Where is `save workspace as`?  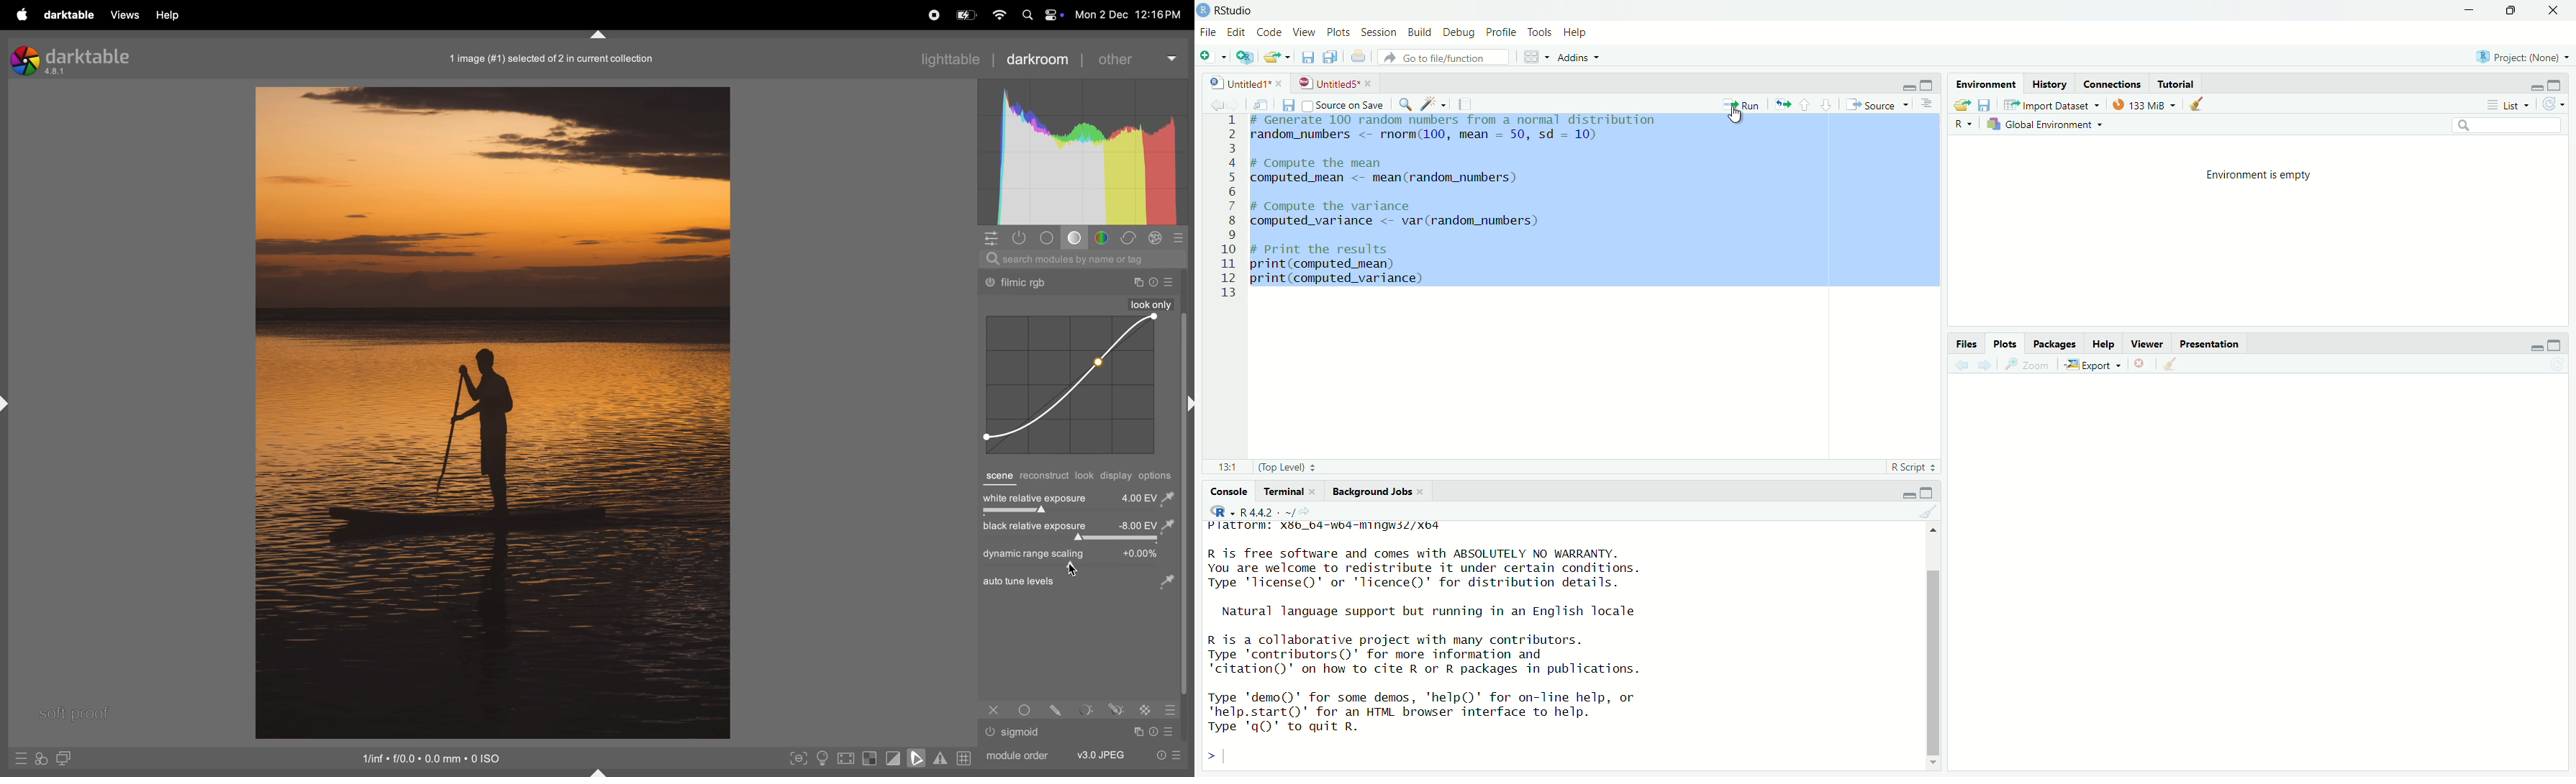
save workspace as is located at coordinates (1987, 105).